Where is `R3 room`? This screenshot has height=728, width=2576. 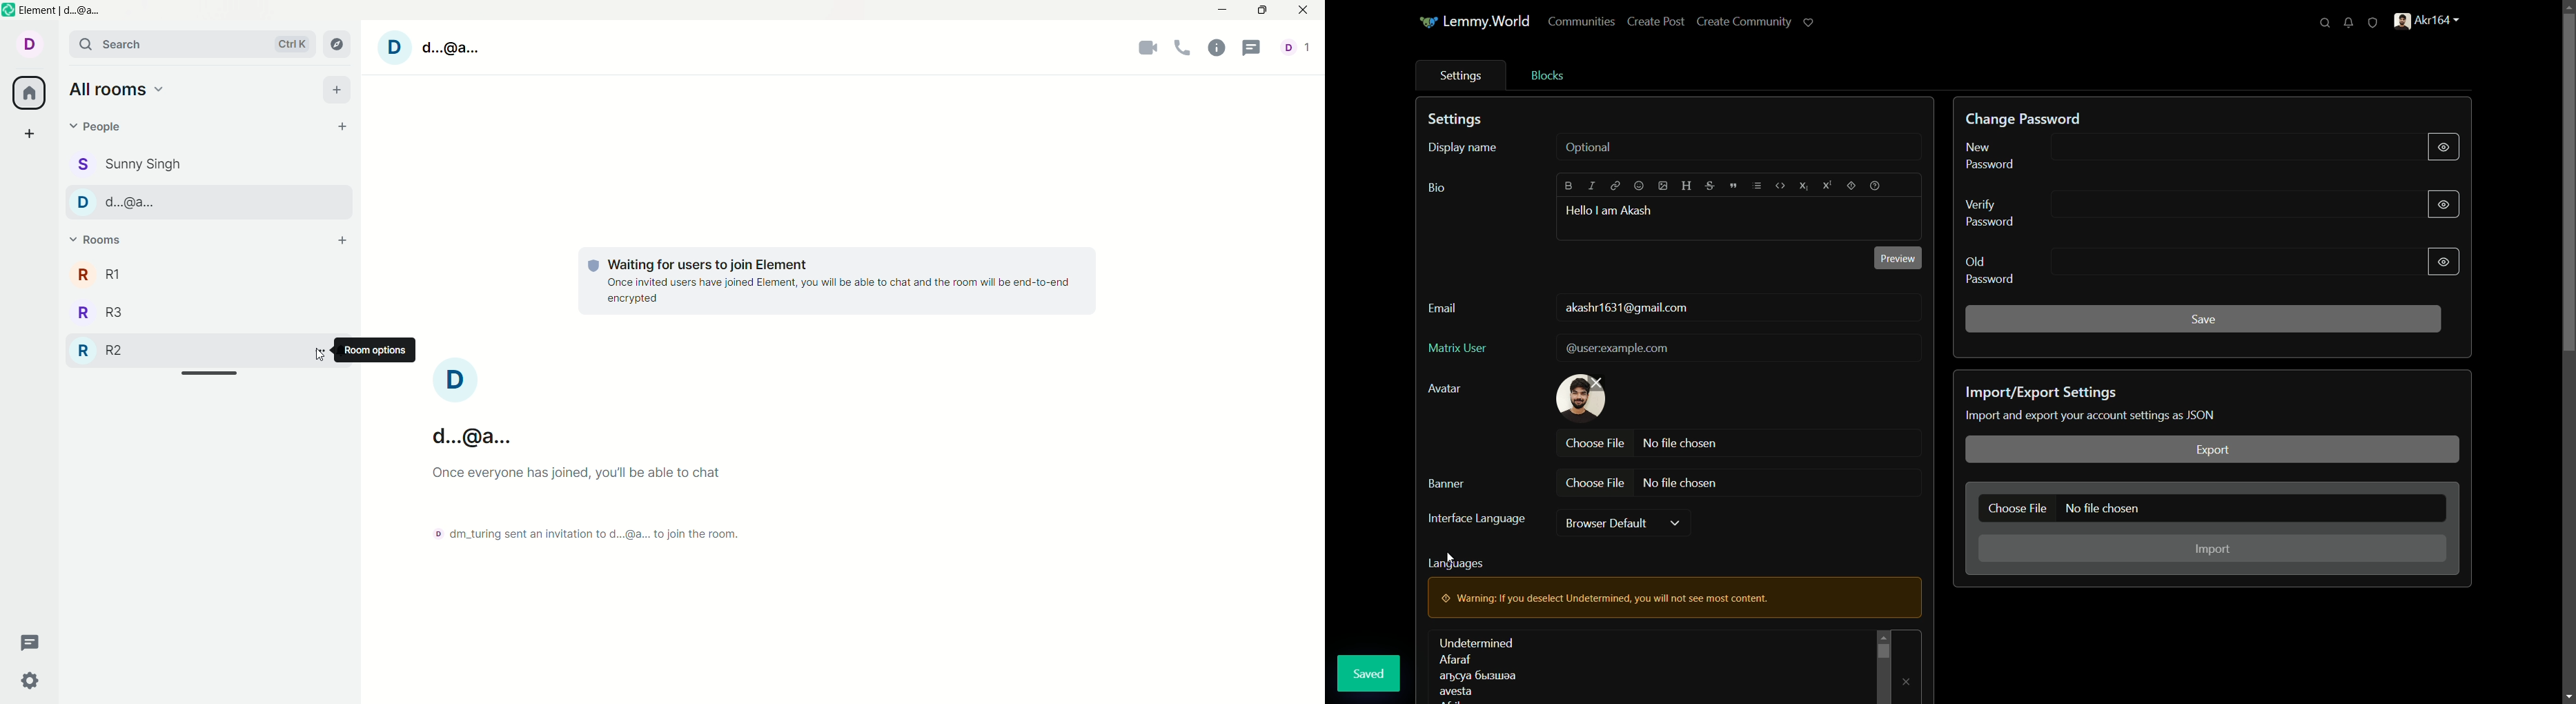
R3 room is located at coordinates (122, 312).